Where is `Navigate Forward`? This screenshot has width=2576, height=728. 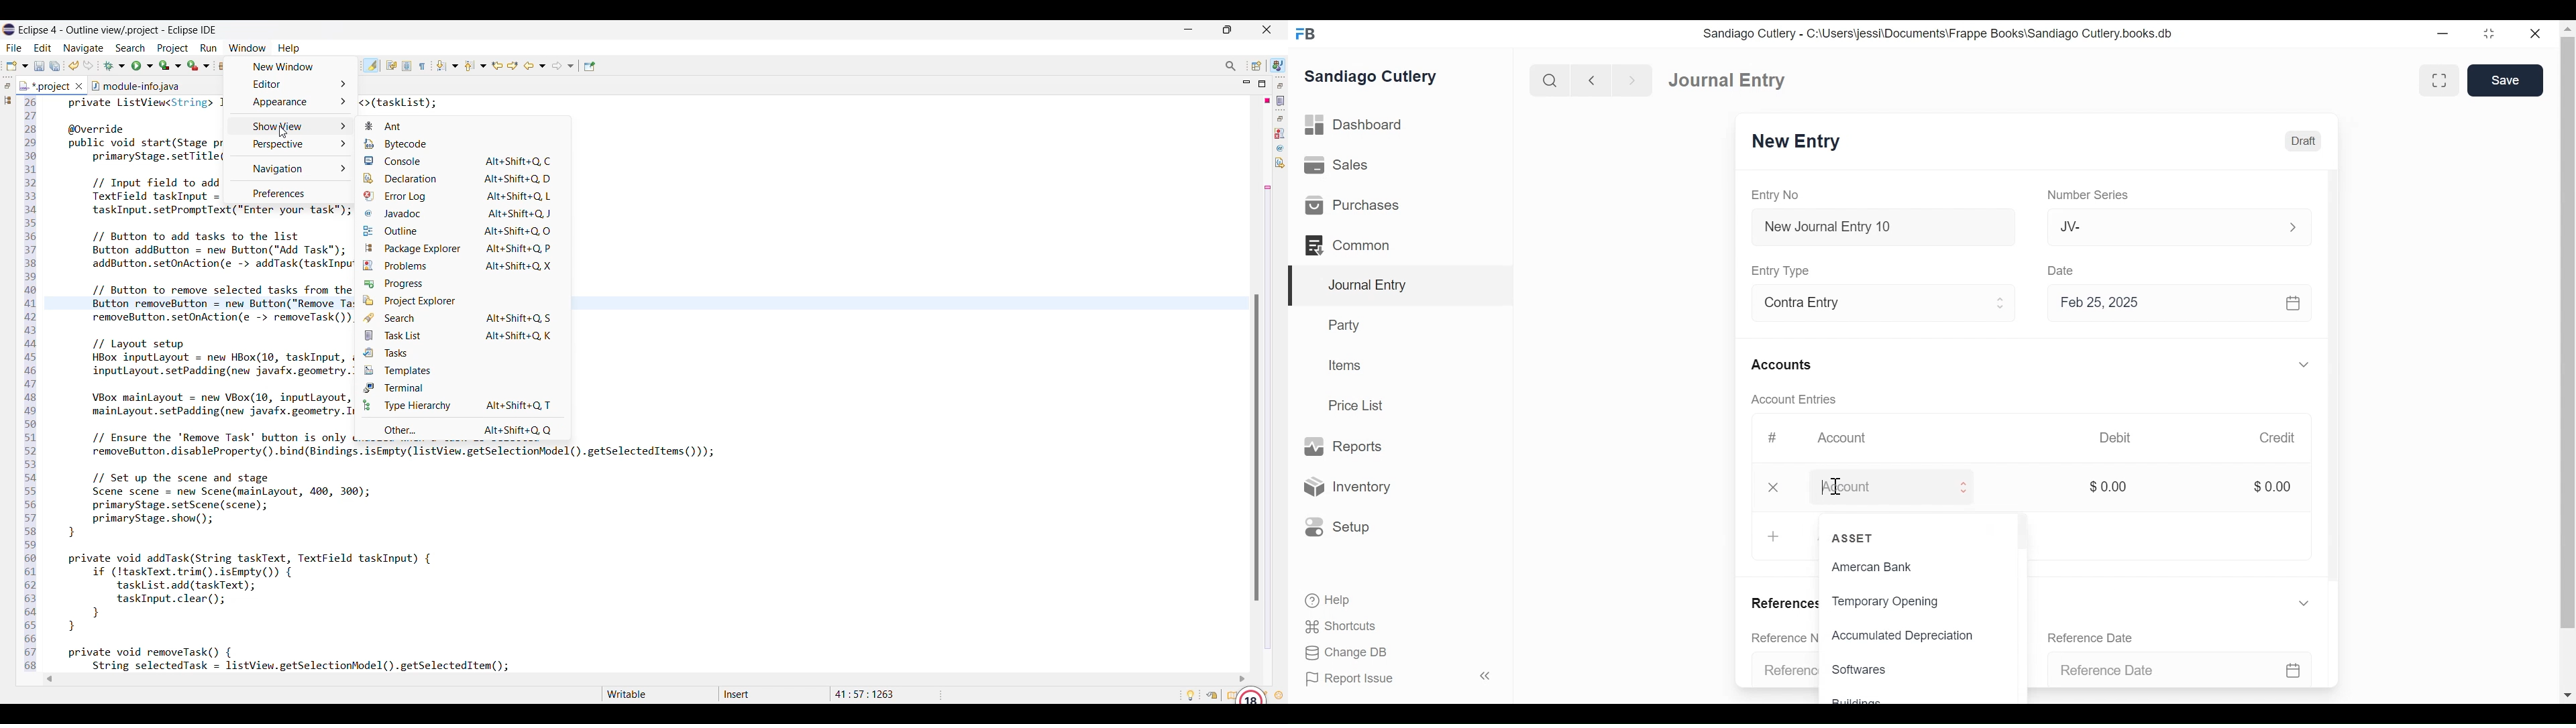
Navigate Forward is located at coordinates (1633, 79).